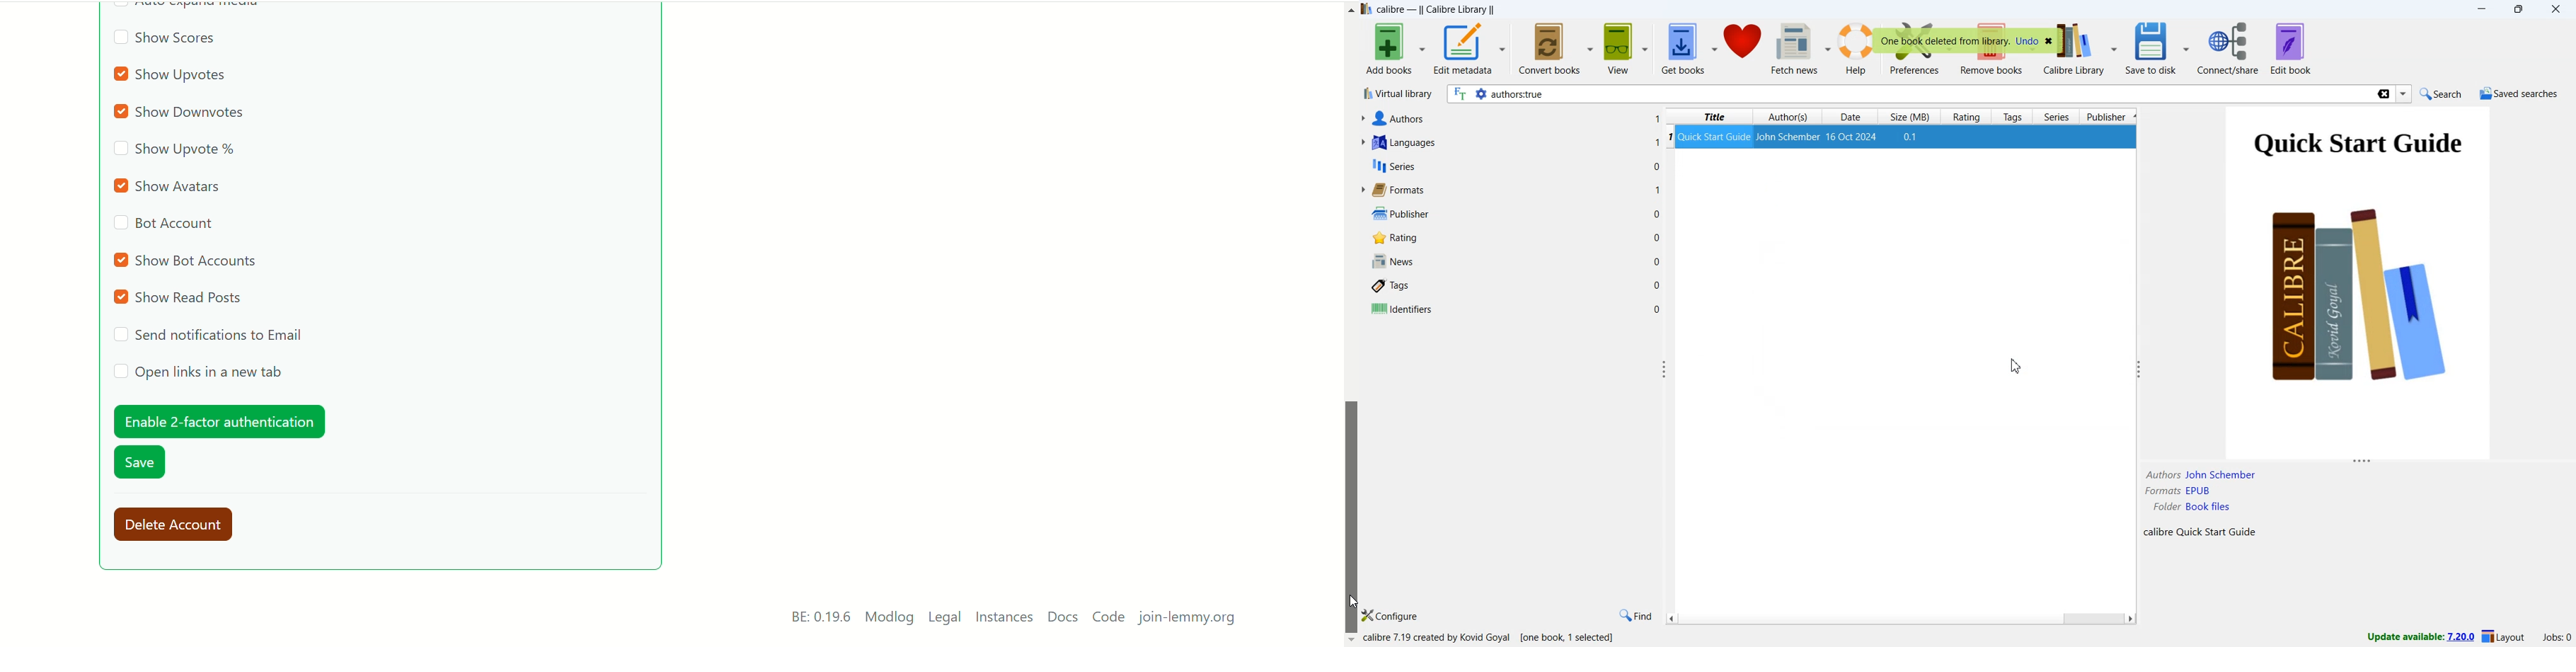 The width and height of the screenshot is (2576, 672). Describe the element at coordinates (2558, 10) in the screenshot. I see `close app` at that location.